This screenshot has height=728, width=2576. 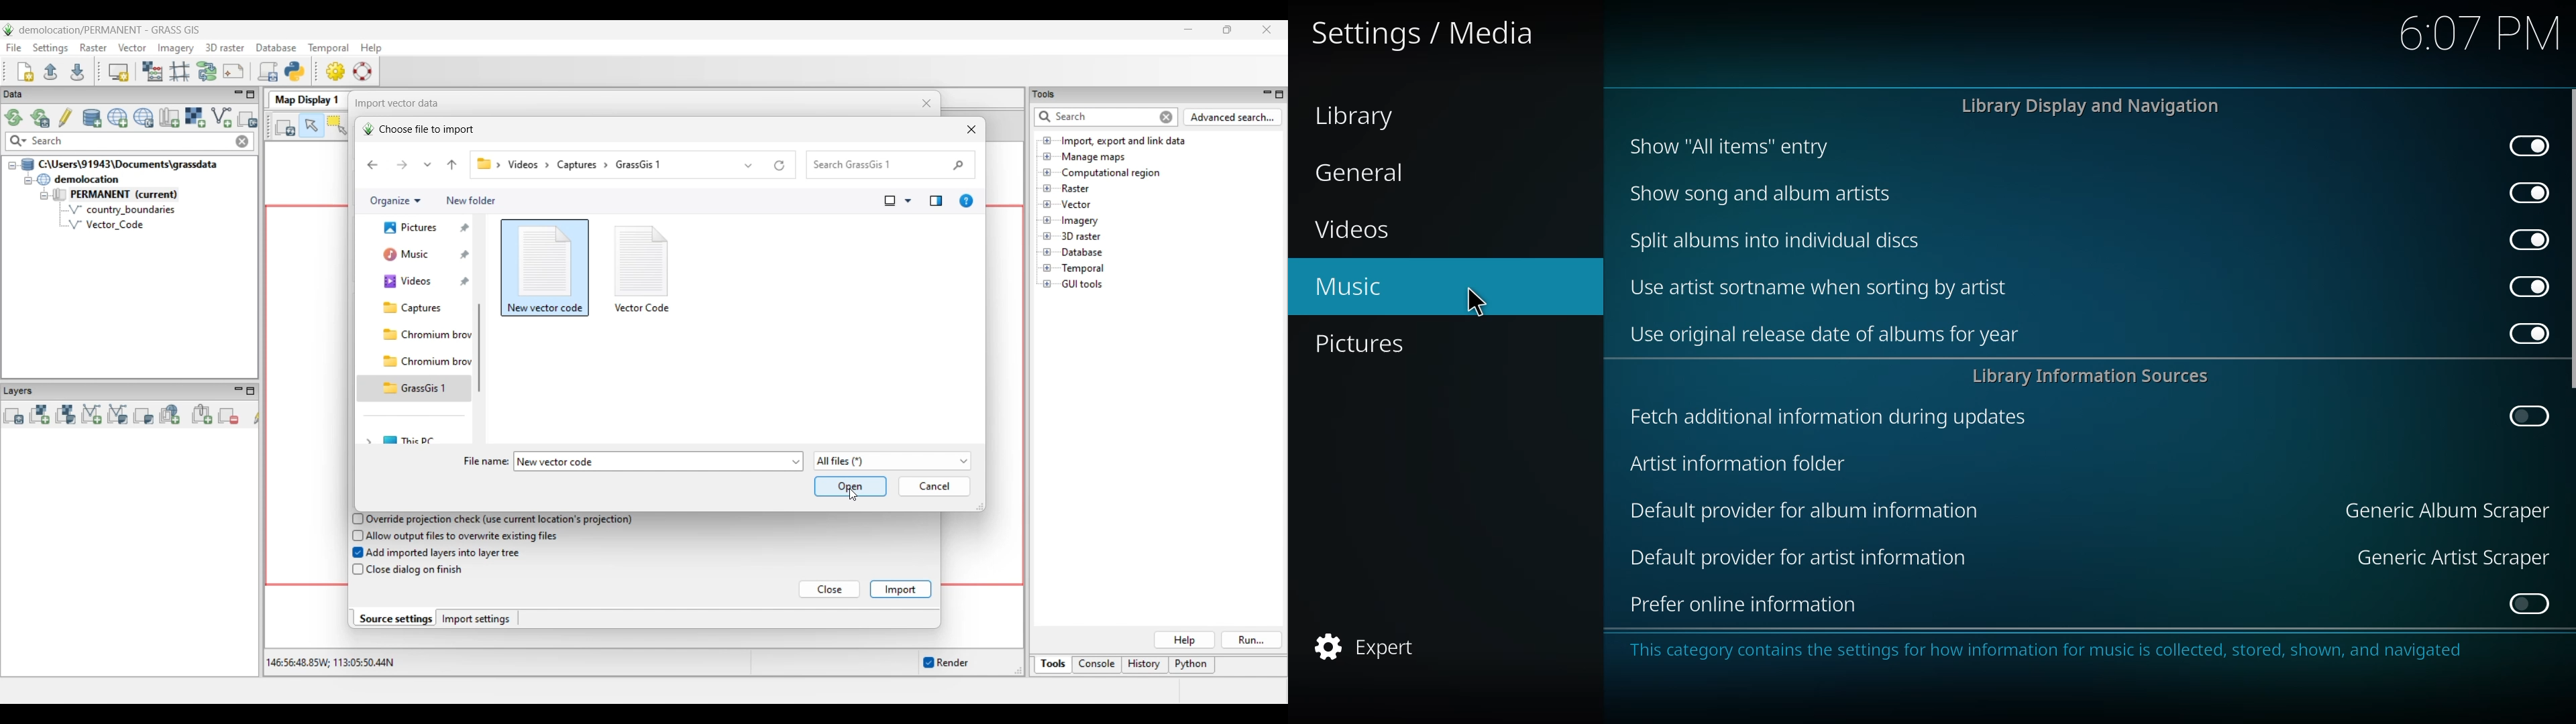 What do you see at coordinates (1373, 174) in the screenshot?
I see `general` at bounding box center [1373, 174].